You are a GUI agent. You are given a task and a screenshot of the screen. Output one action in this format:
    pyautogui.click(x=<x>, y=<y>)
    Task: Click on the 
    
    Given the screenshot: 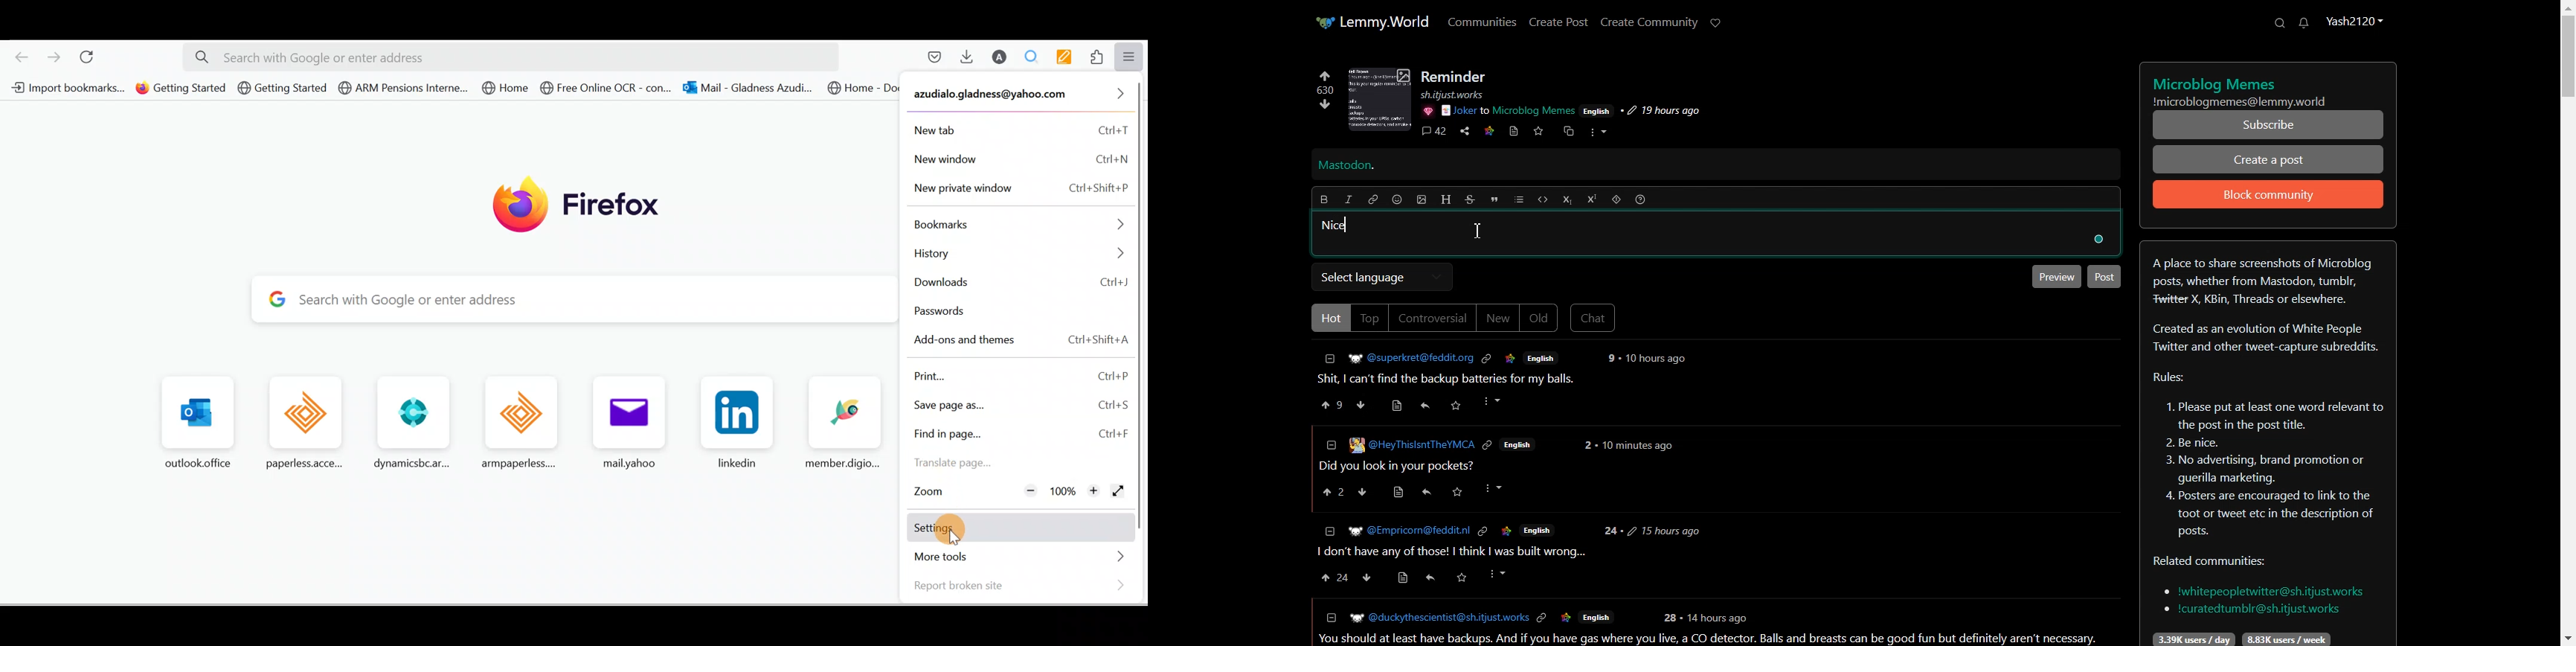 What is the action you would take?
    pyautogui.click(x=1497, y=488)
    